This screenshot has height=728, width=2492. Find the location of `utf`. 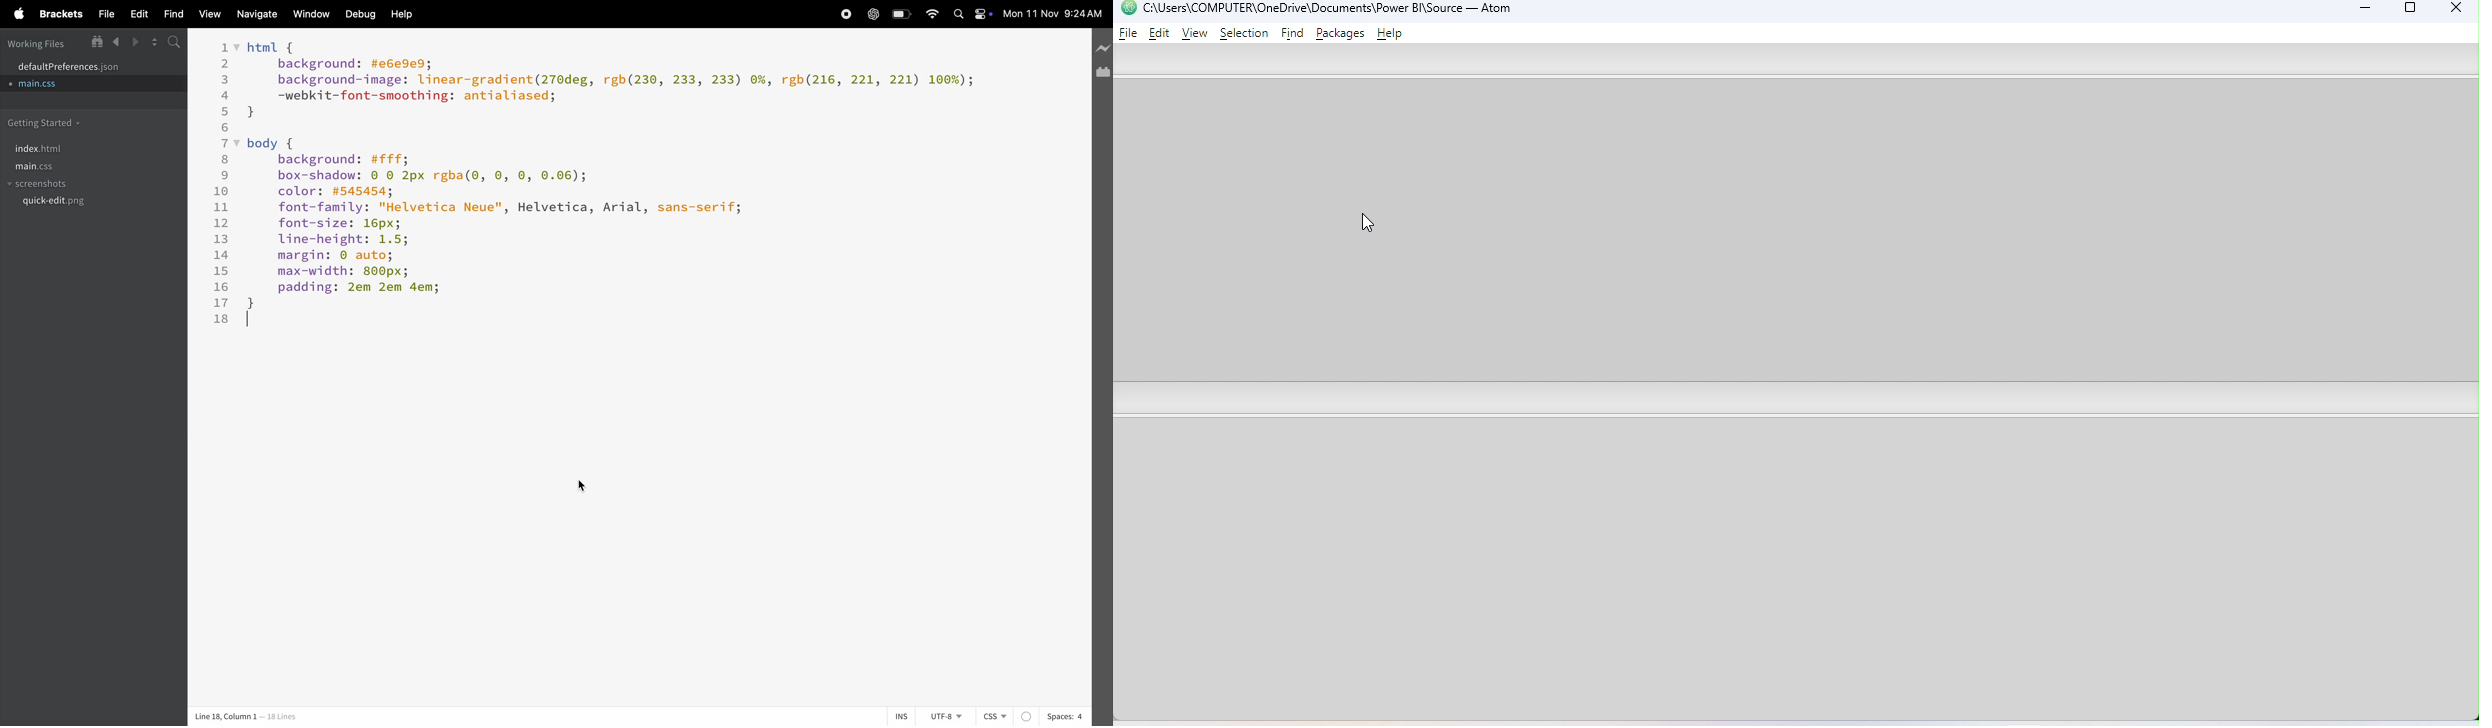

utf is located at coordinates (946, 716).